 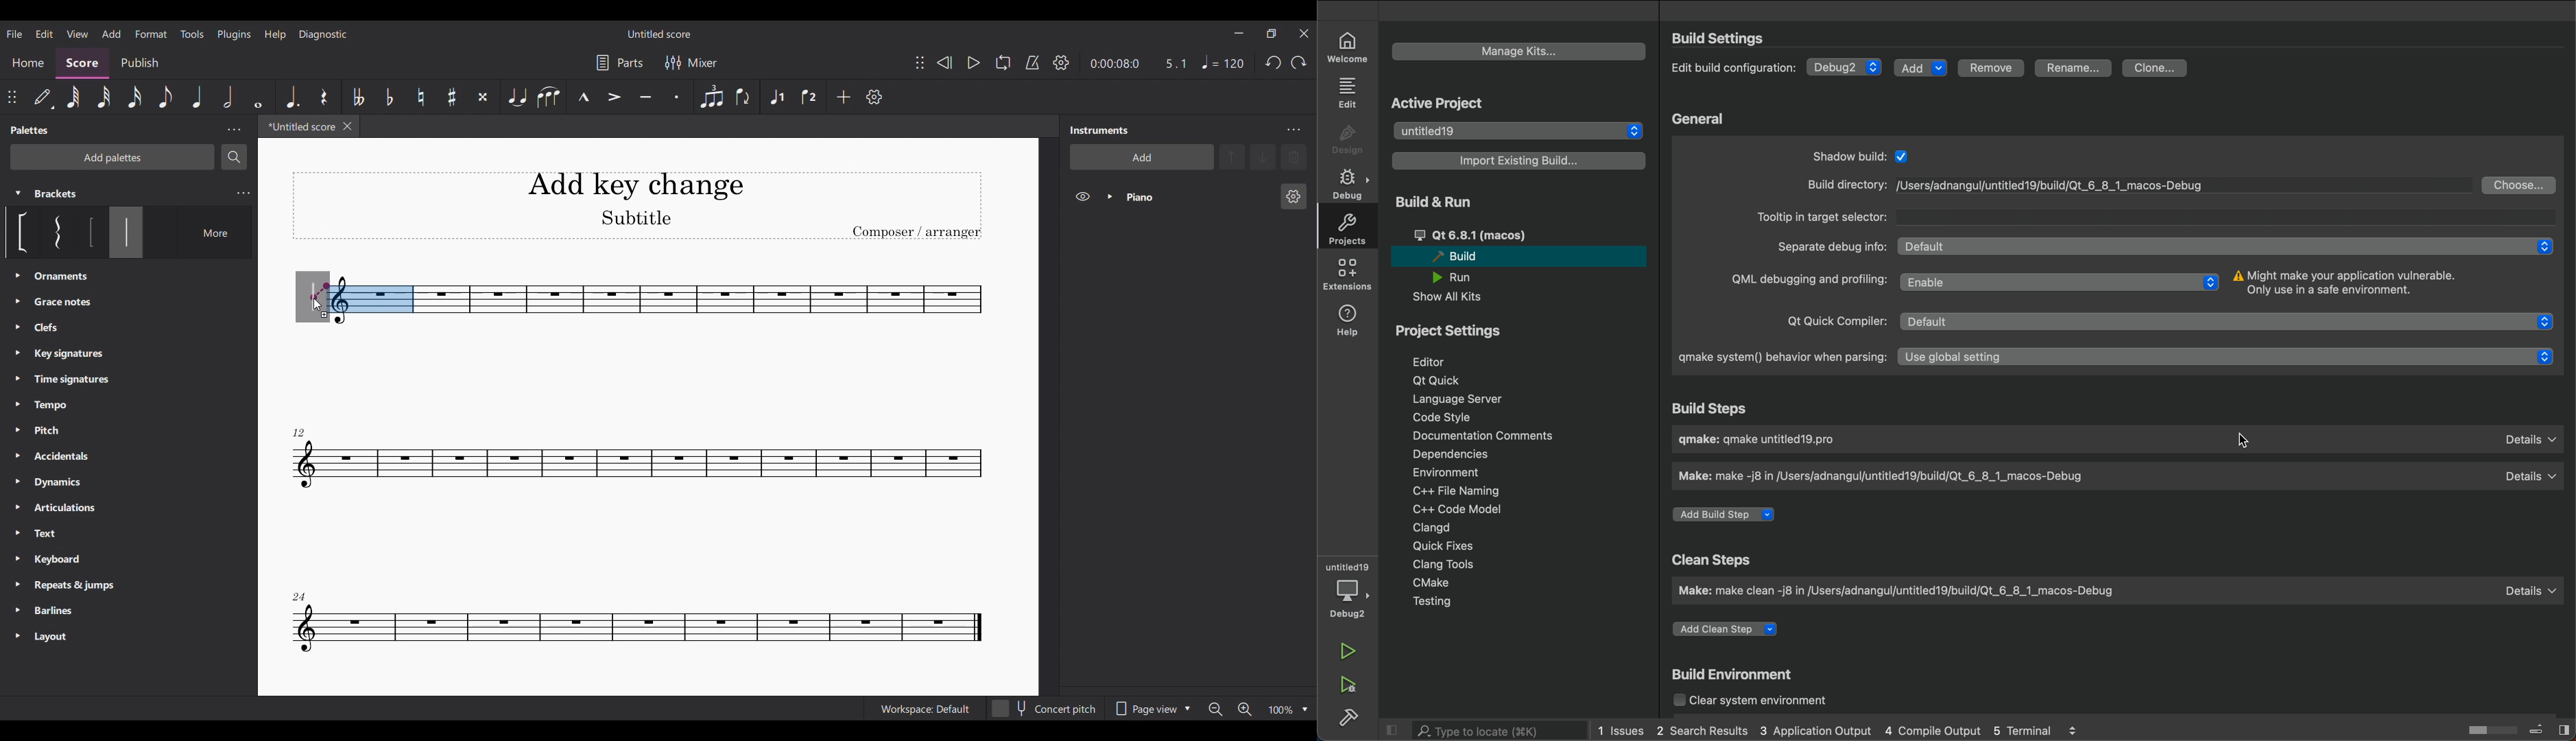 What do you see at coordinates (1907, 590) in the screenshot?
I see `make` at bounding box center [1907, 590].